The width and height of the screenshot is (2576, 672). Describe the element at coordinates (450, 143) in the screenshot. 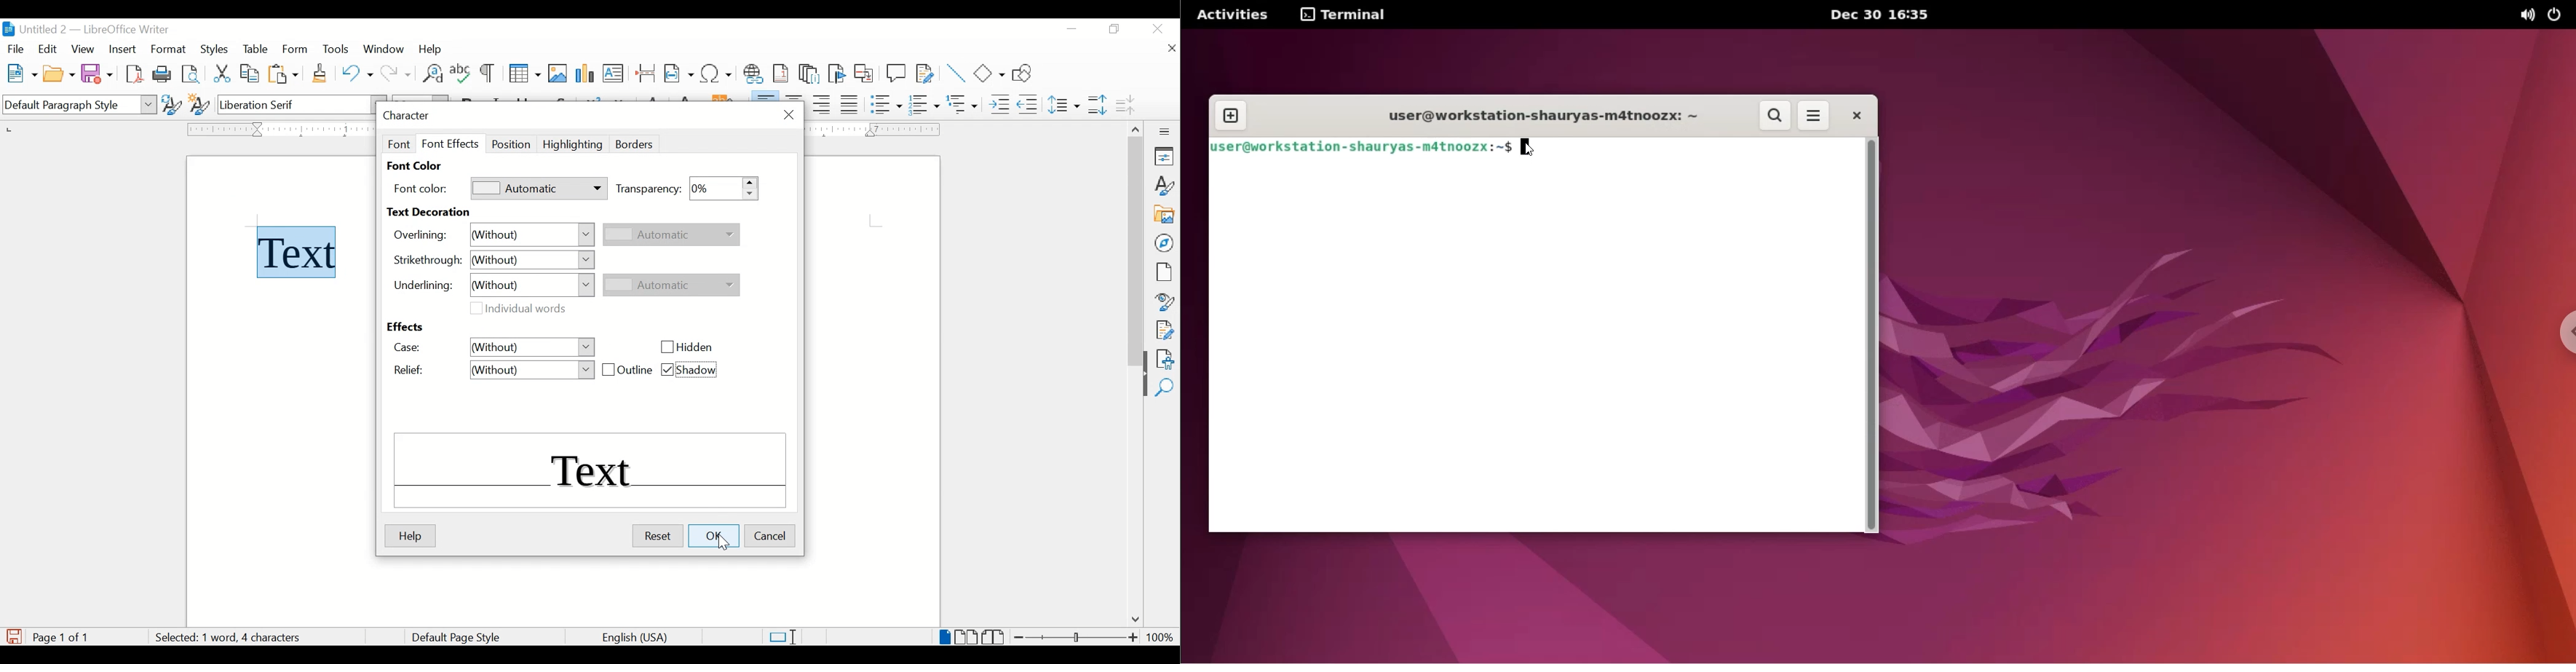

I see `font effect tab selected` at that location.